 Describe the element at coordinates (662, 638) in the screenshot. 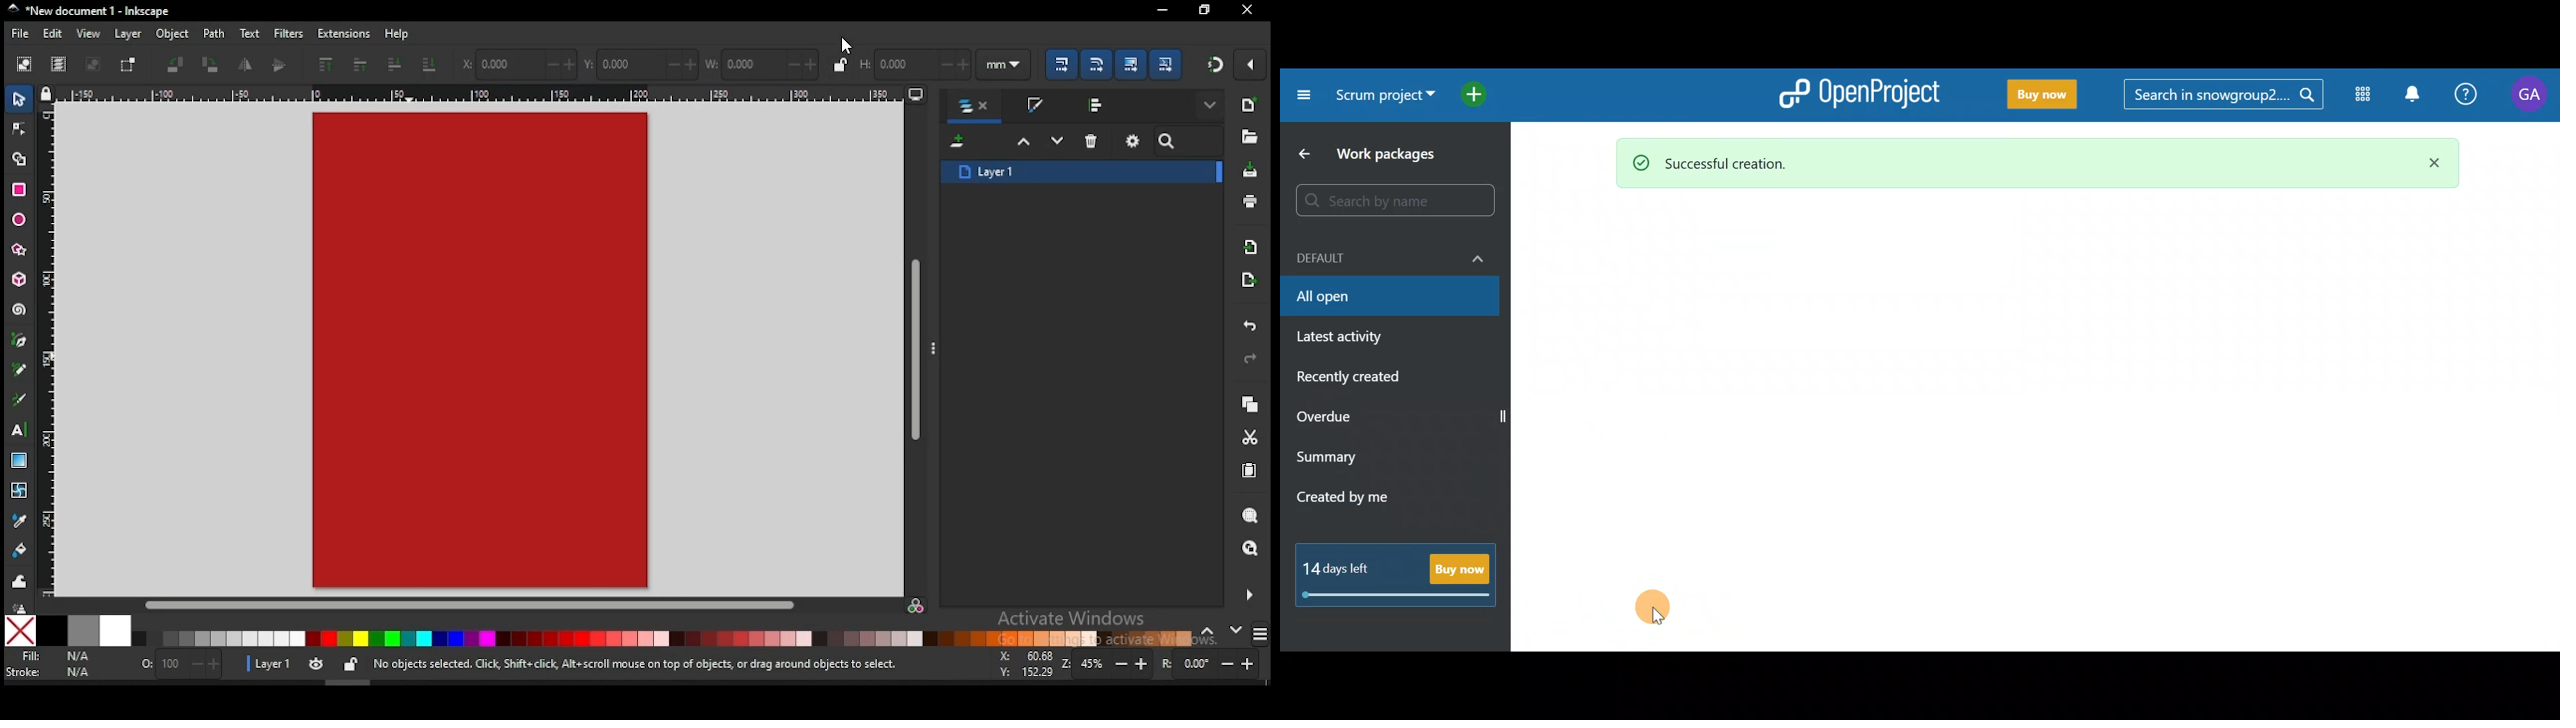

I see `color palette` at that location.